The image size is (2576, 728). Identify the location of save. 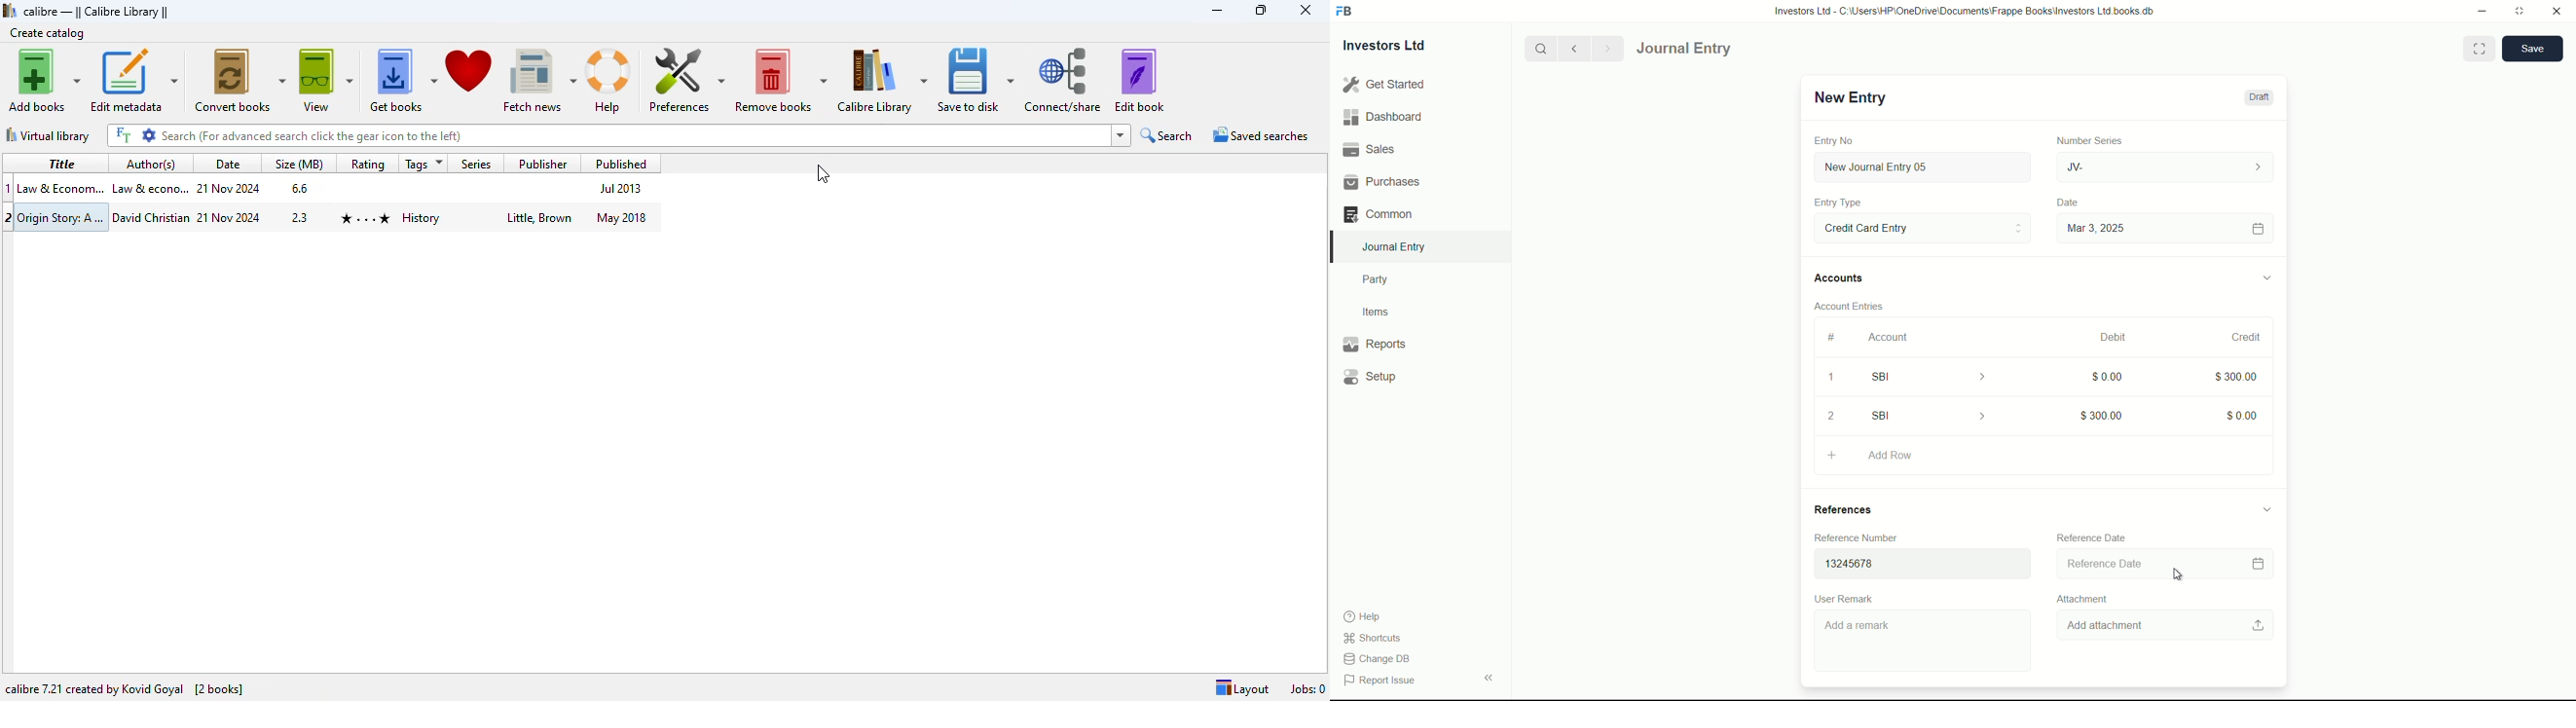
(2533, 49).